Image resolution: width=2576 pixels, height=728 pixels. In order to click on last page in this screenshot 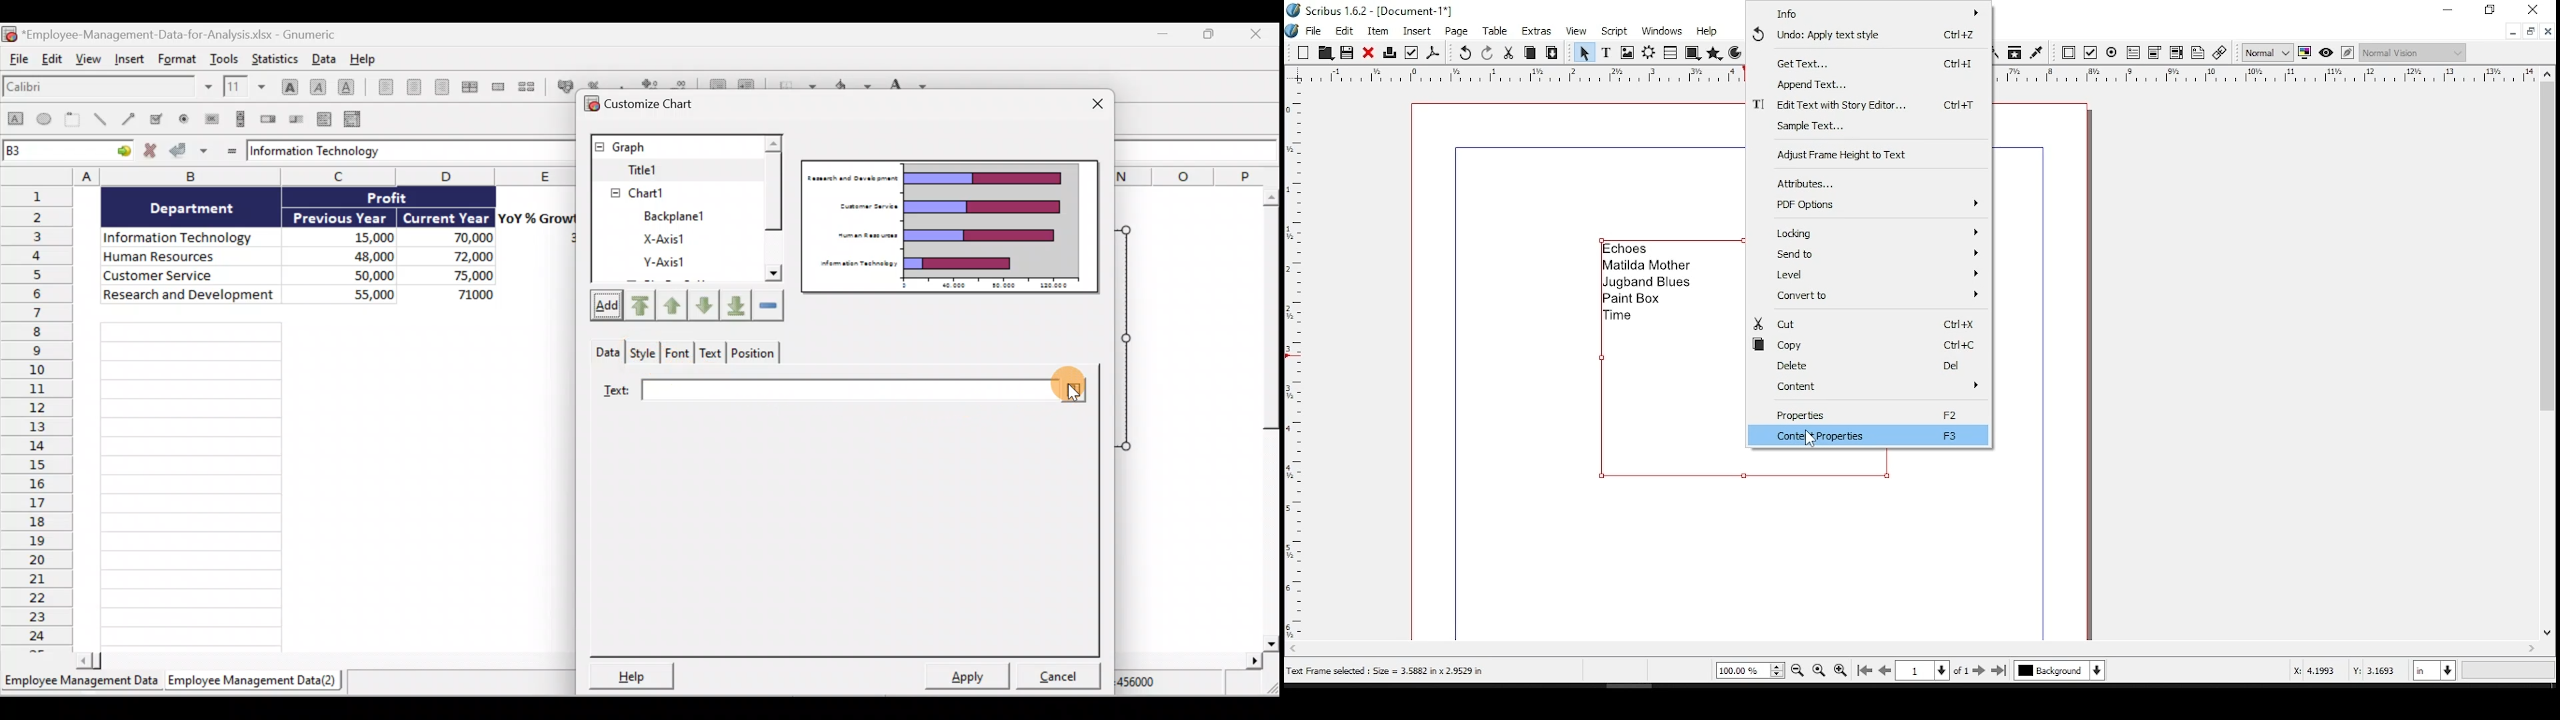, I will do `click(2000, 670)`.